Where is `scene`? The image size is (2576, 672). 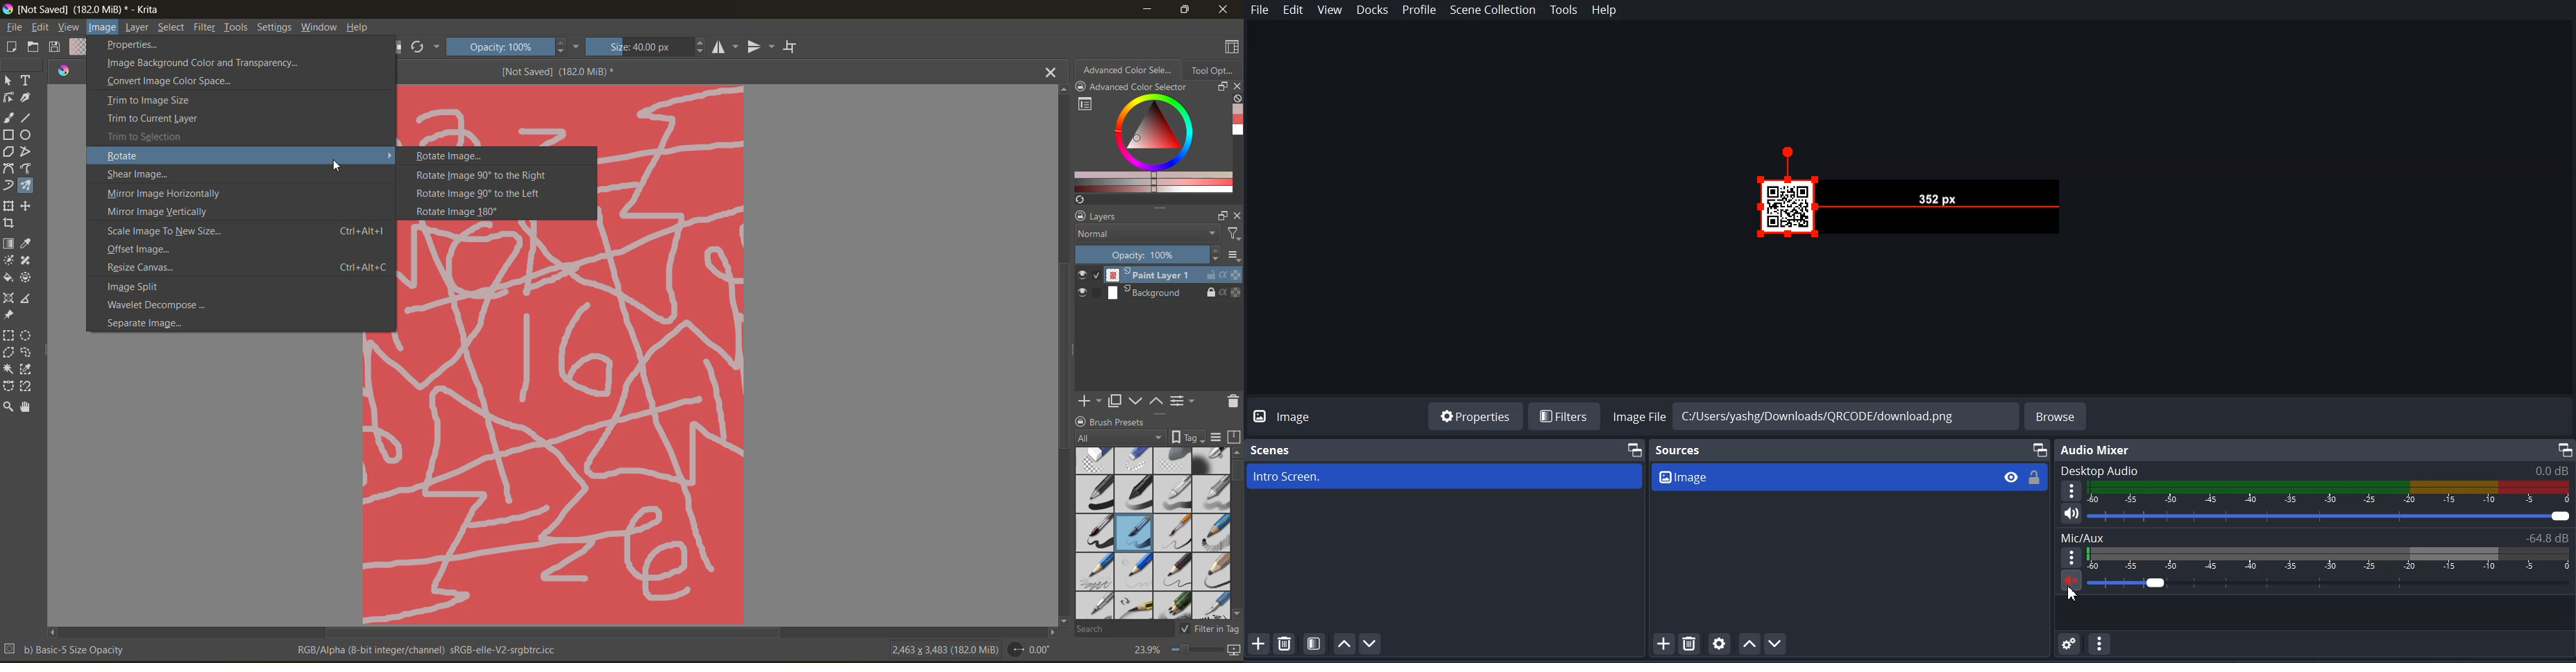 scene is located at coordinates (1445, 475).